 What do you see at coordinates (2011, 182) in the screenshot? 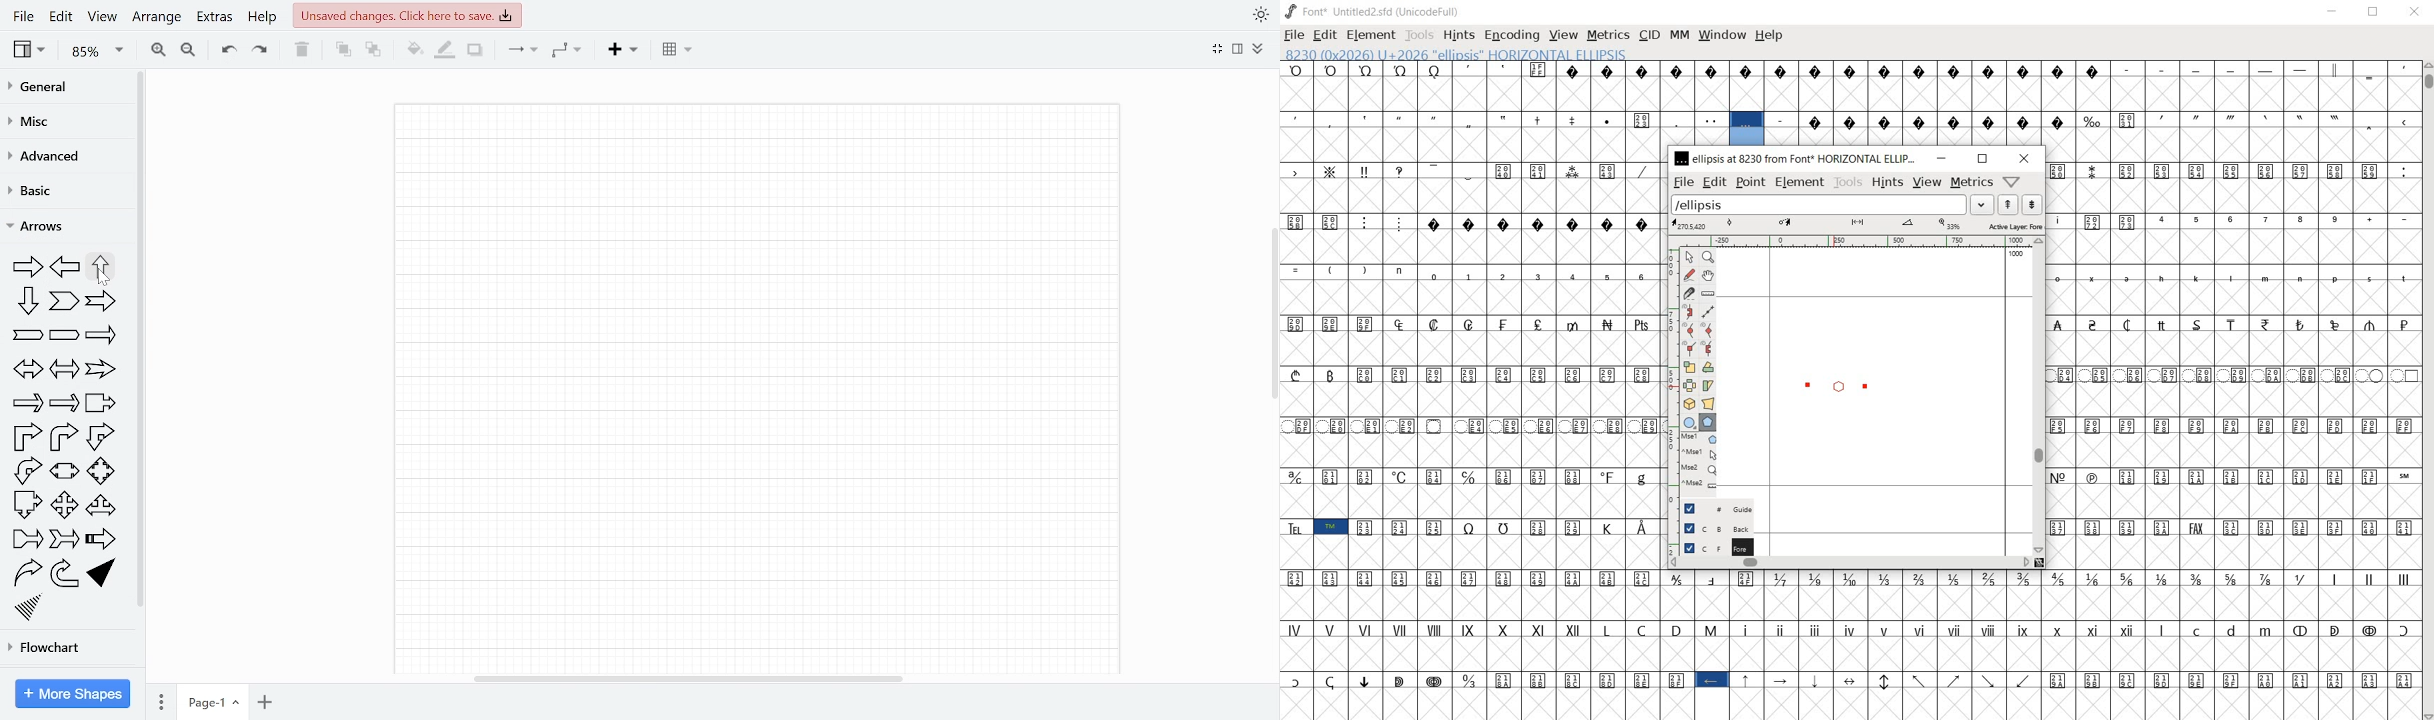
I see `Help/Window` at bounding box center [2011, 182].